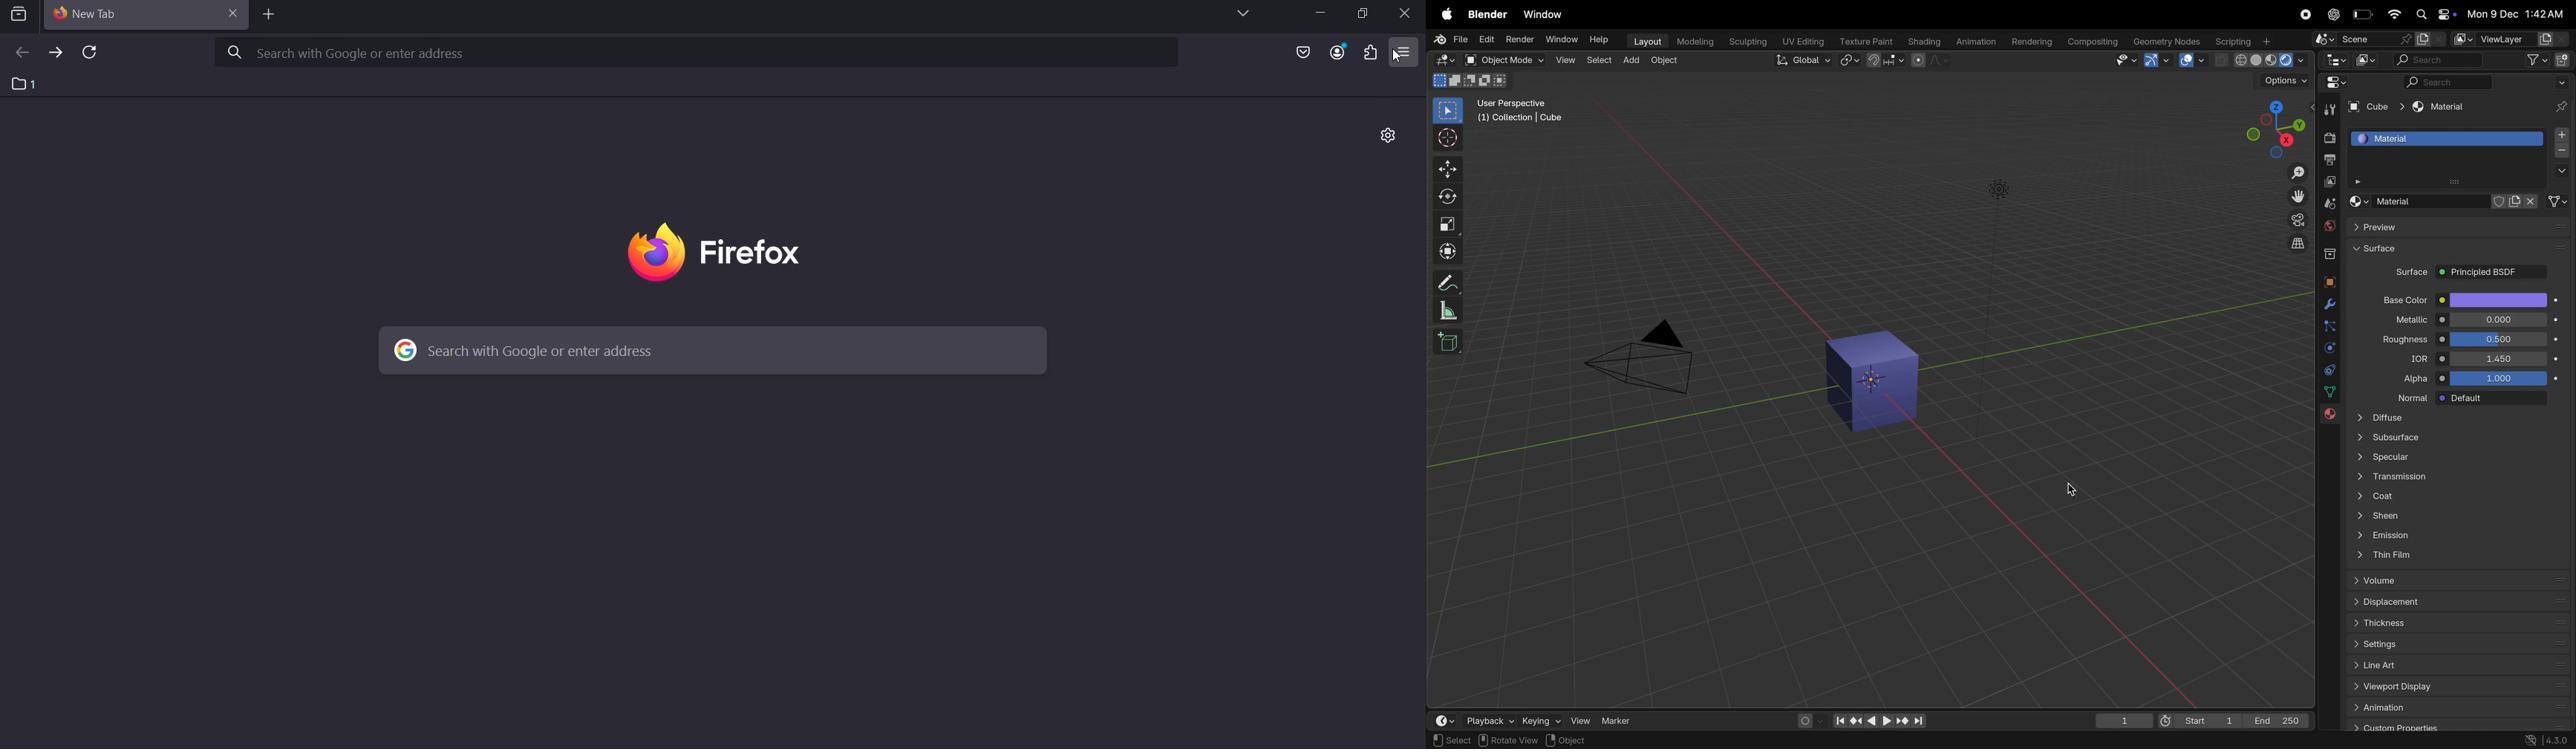 The height and width of the screenshot is (756, 2576). Describe the element at coordinates (2327, 280) in the screenshot. I see `objects` at that location.